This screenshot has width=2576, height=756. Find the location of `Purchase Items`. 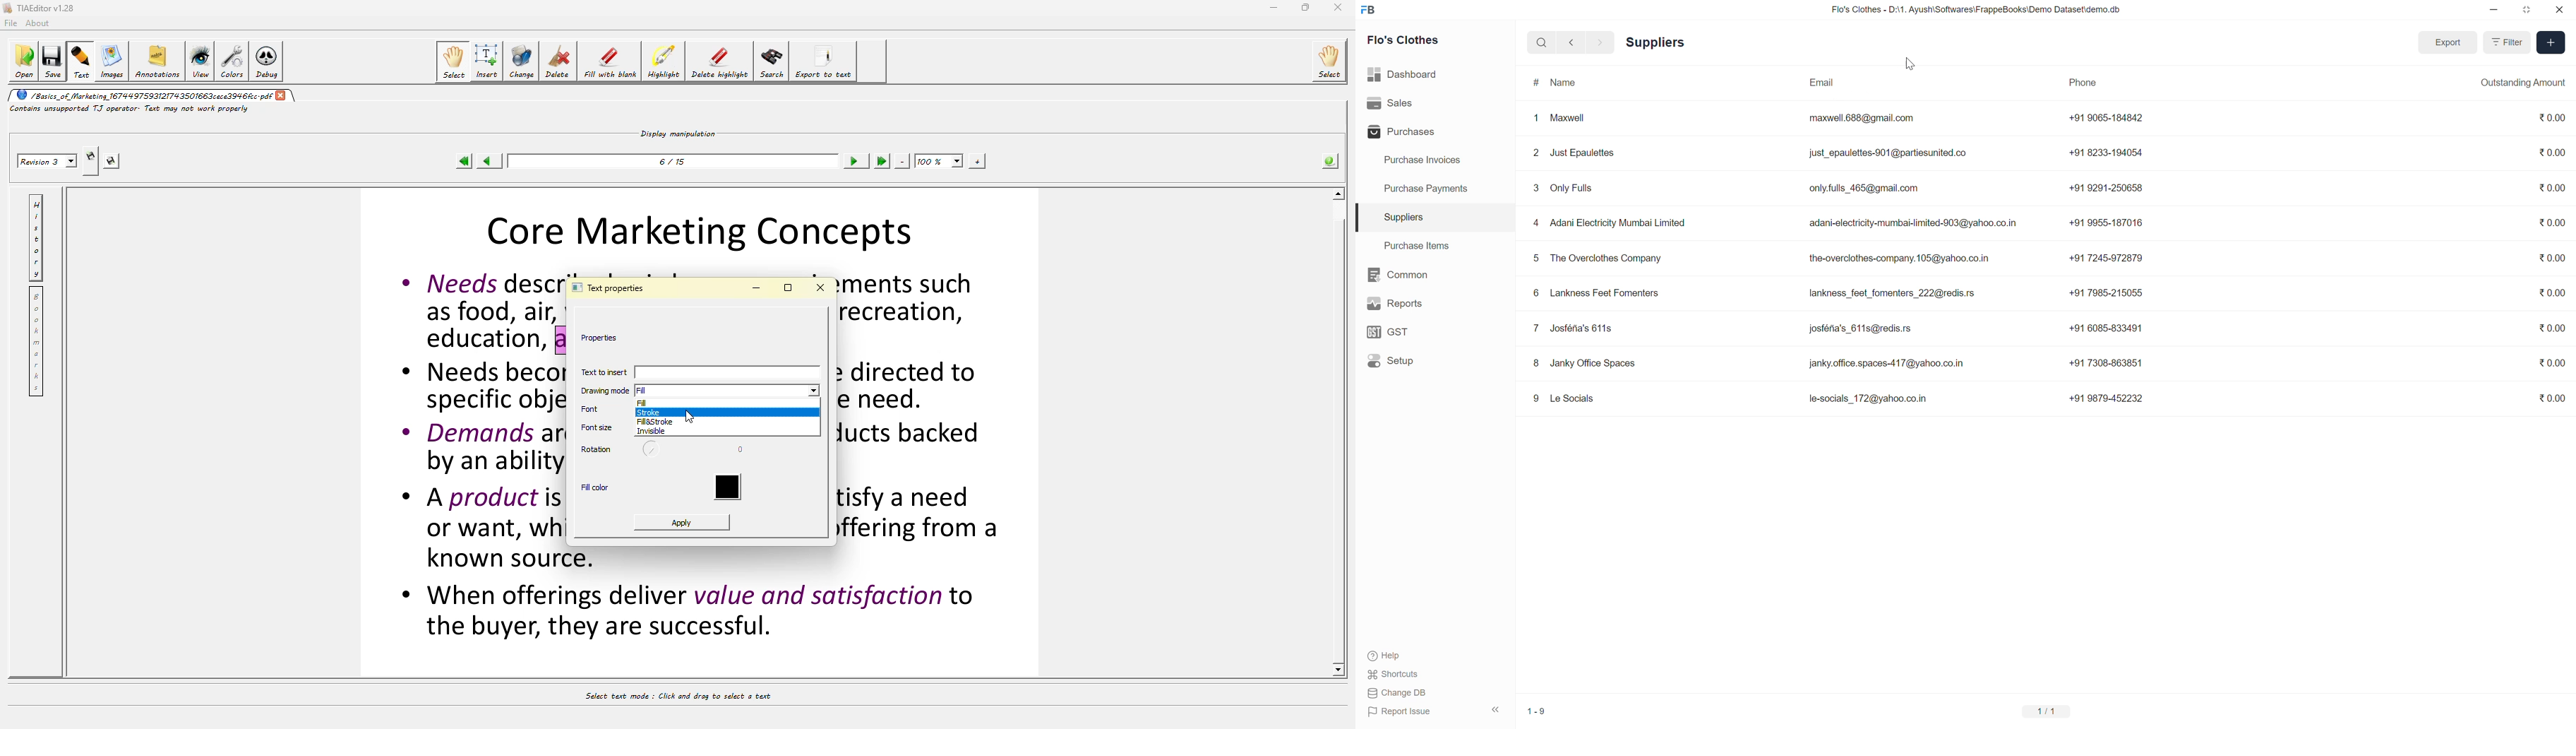

Purchase Items is located at coordinates (1420, 246).